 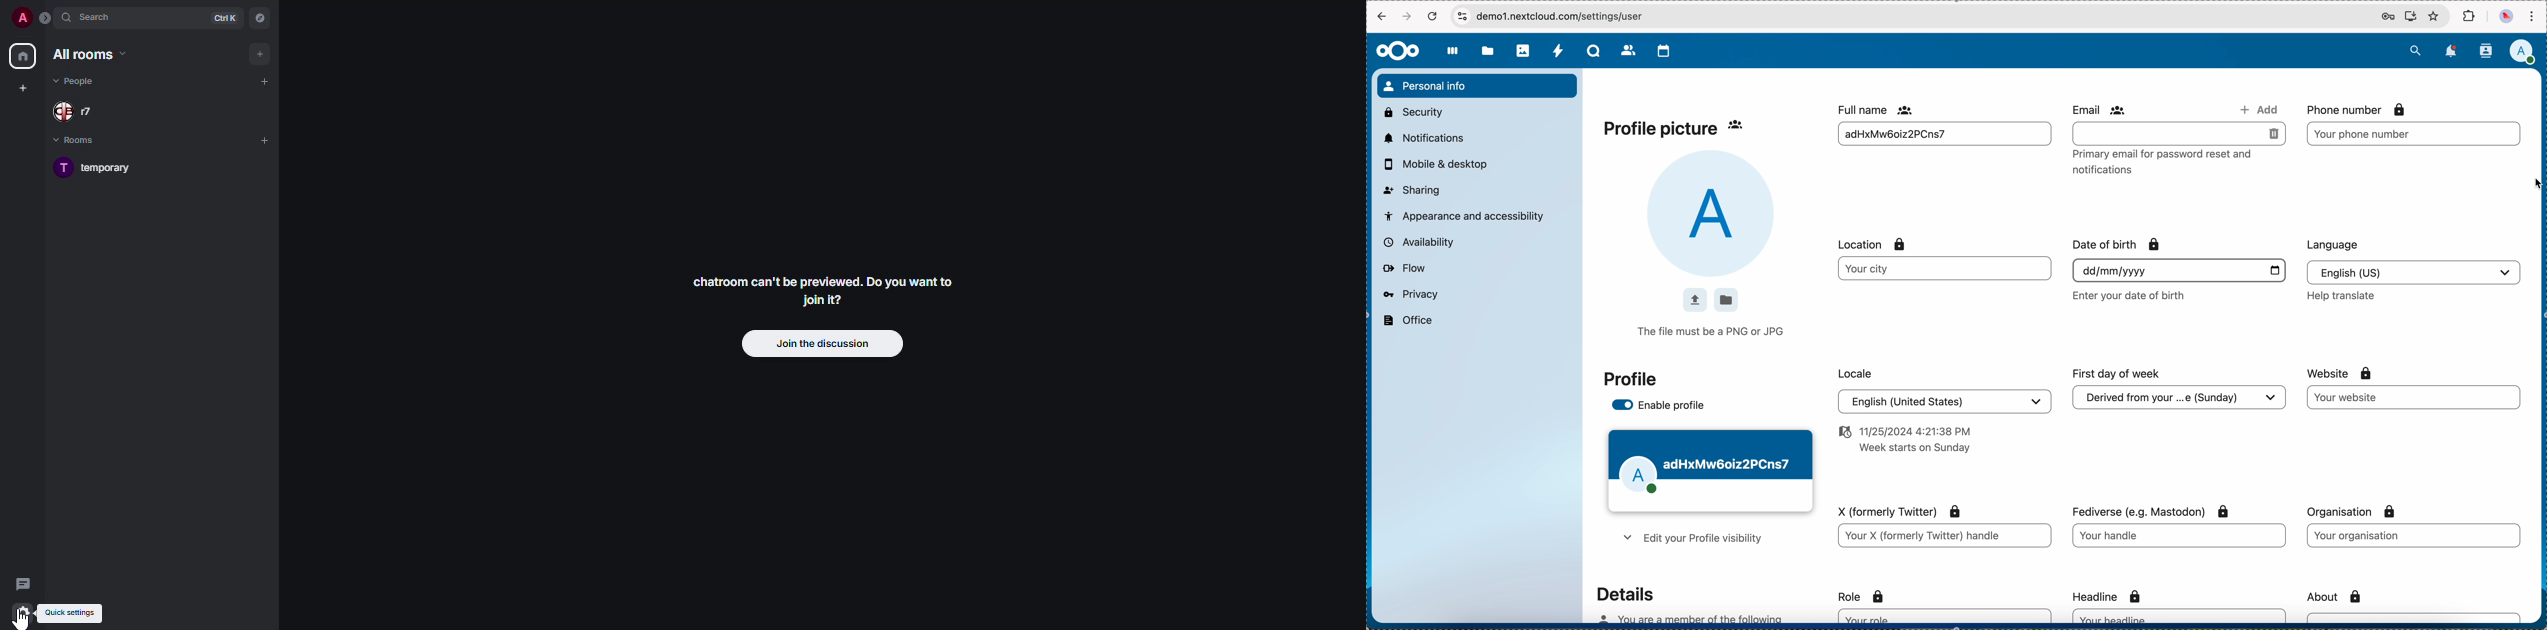 What do you see at coordinates (2353, 109) in the screenshot?
I see `phone number` at bounding box center [2353, 109].